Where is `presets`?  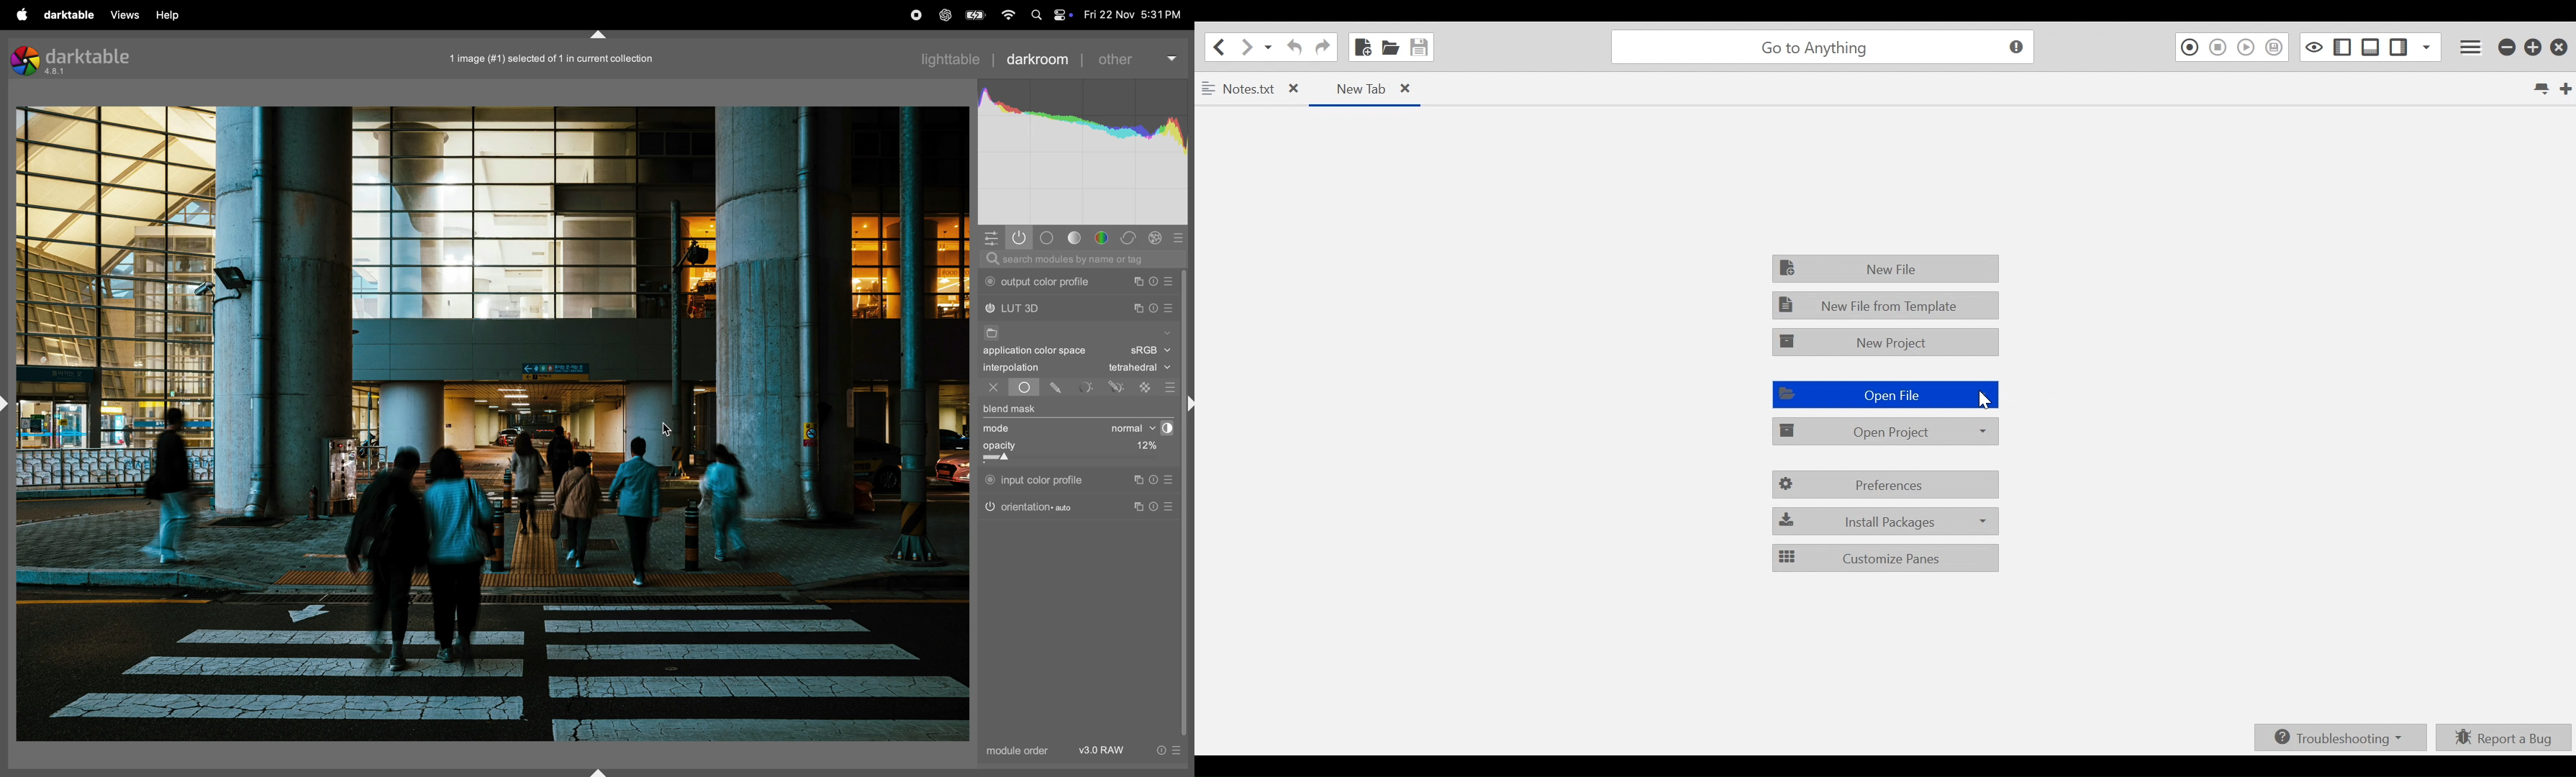 presets is located at coordinates (1173, 507).